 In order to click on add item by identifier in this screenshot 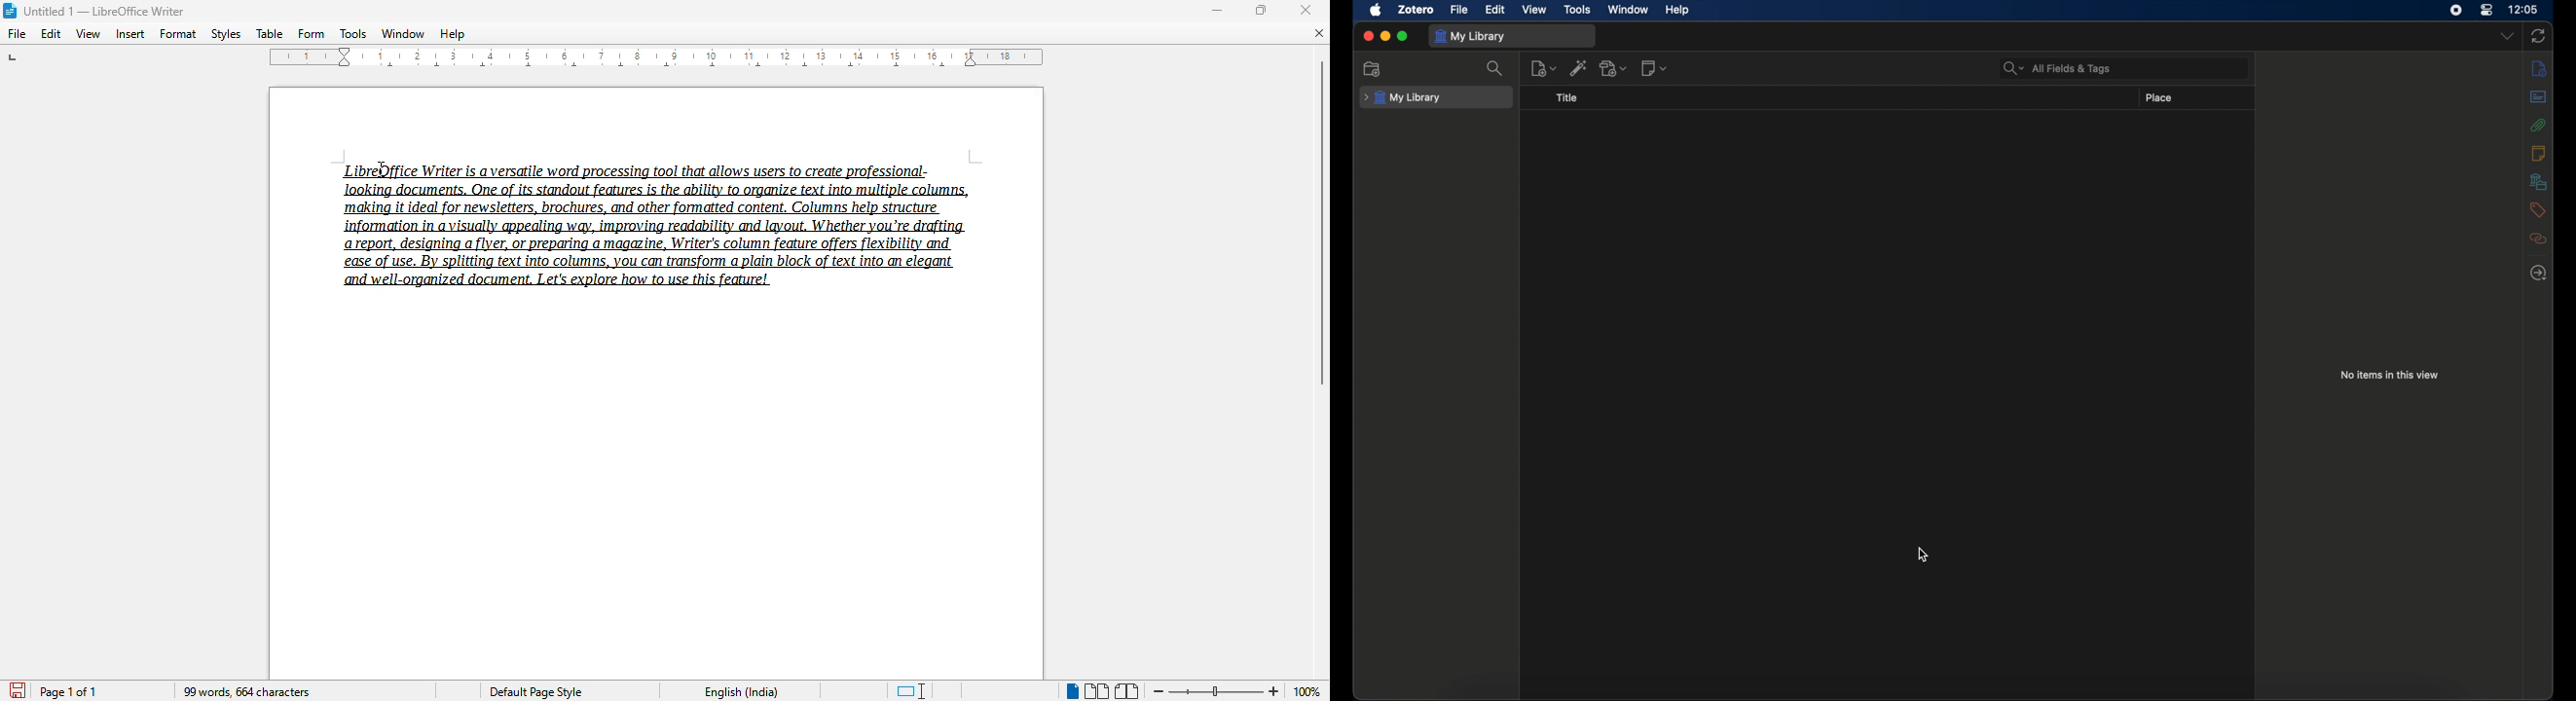, I will do `click(1578, 68)`.